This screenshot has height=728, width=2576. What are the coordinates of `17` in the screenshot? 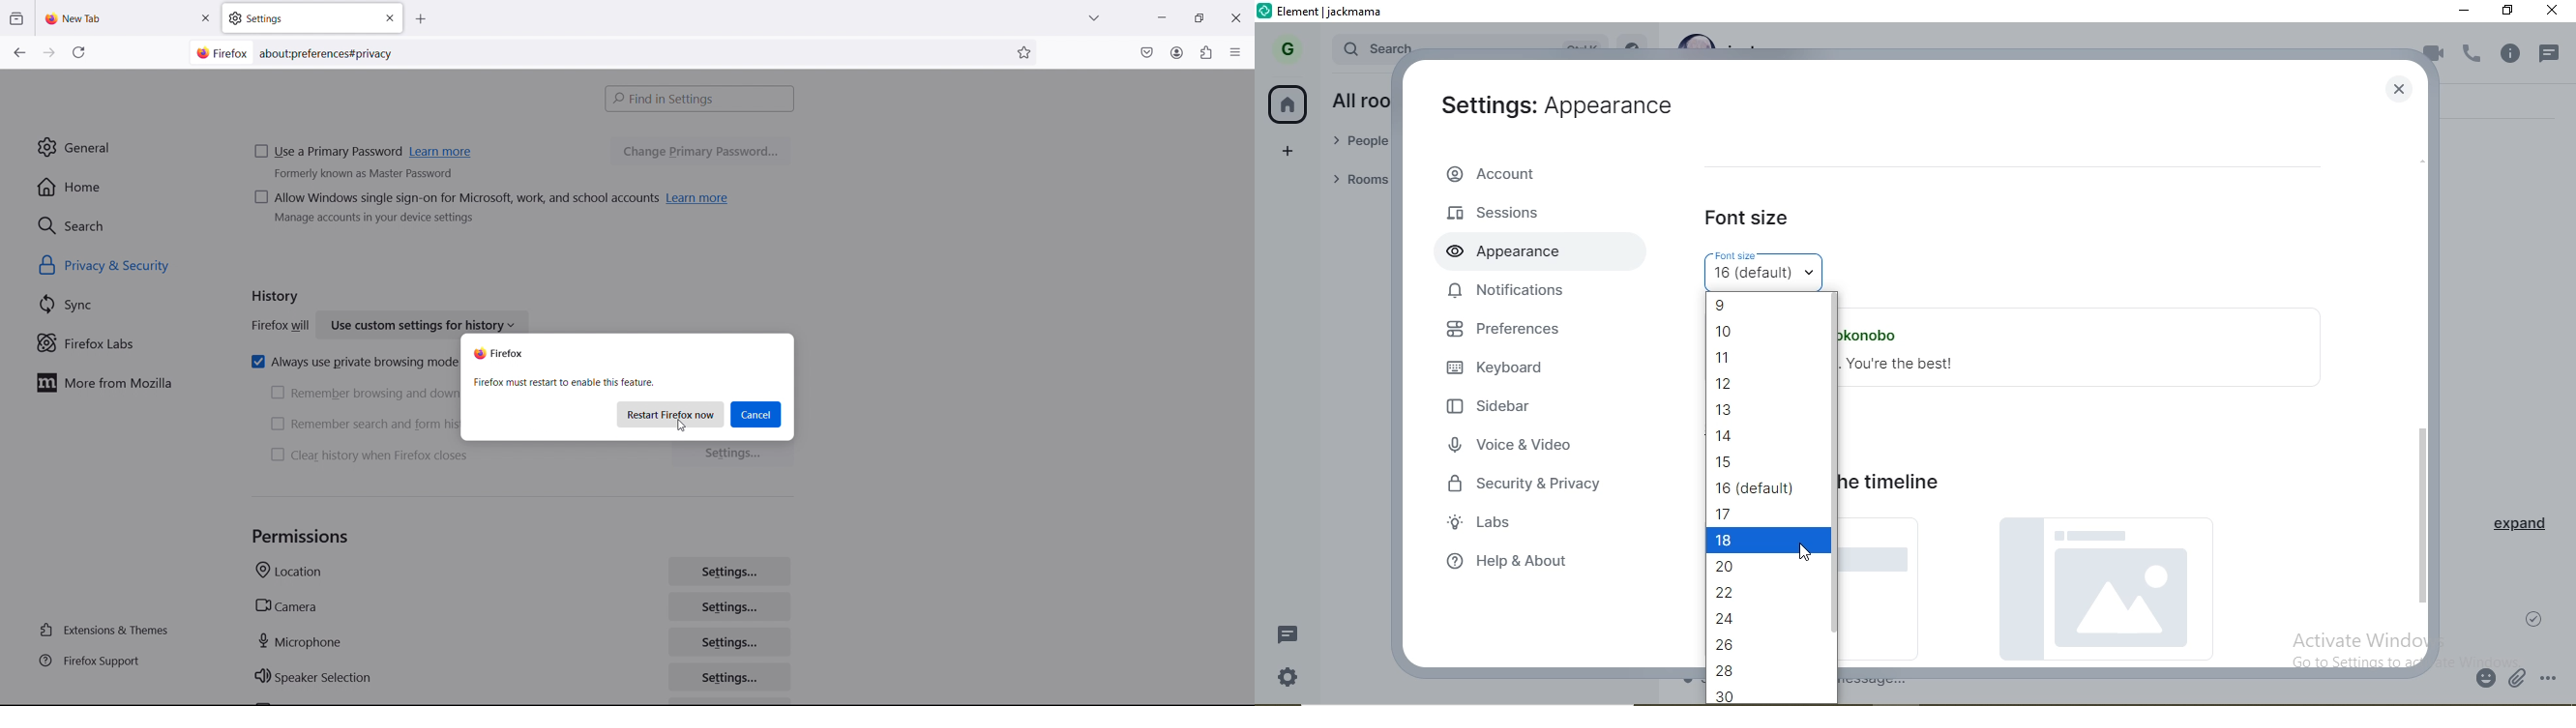 It's located at (1754, 512).